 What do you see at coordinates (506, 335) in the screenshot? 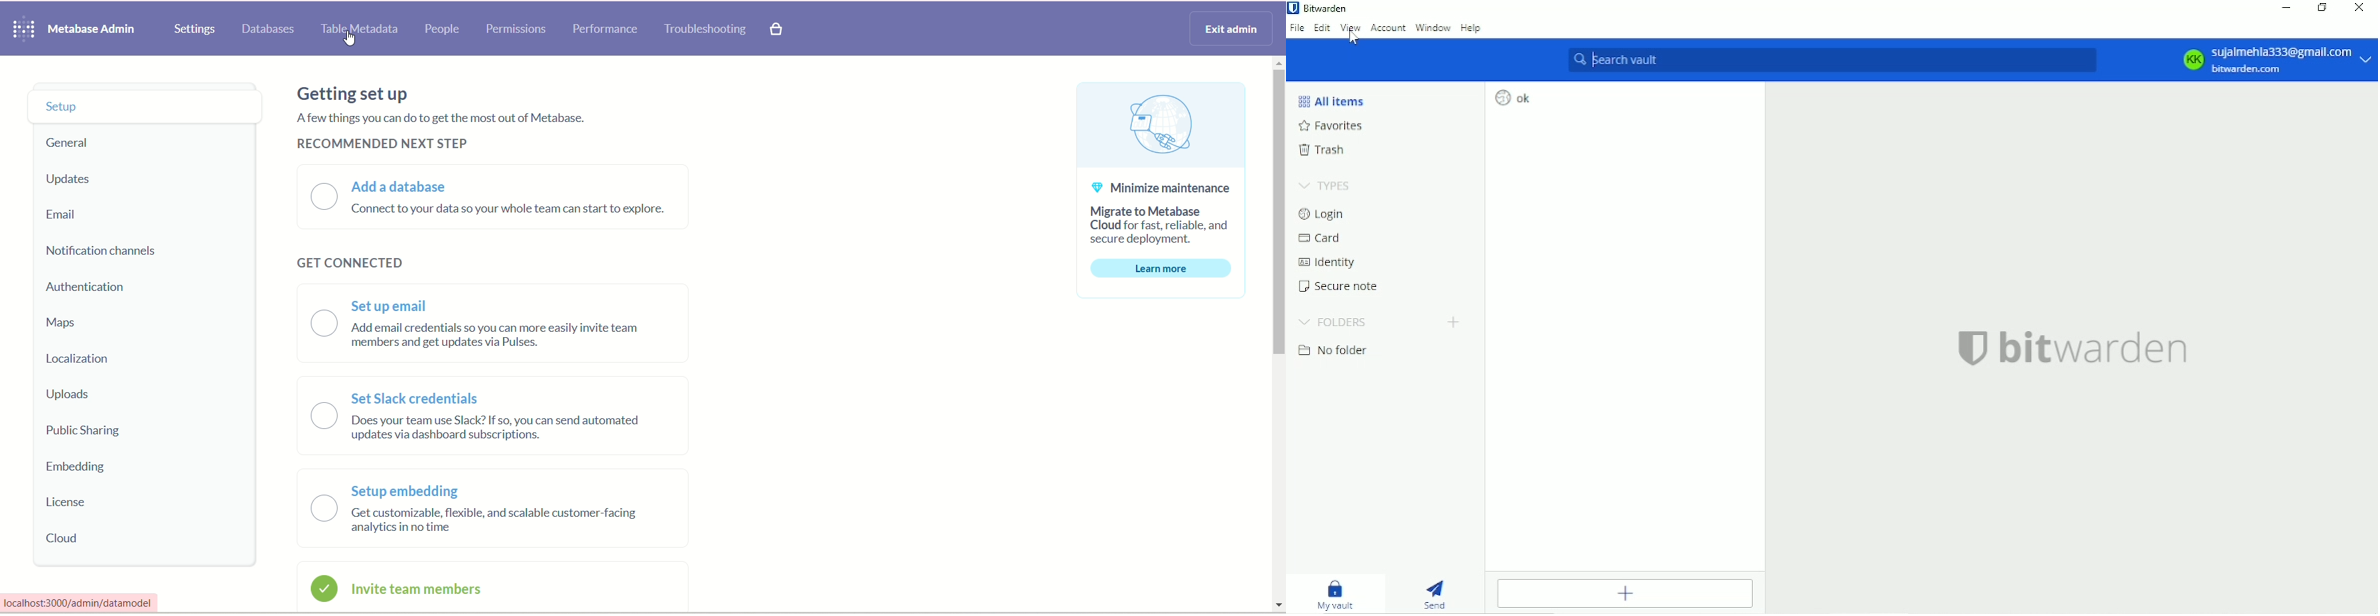
I see `‘Add email credentials so you can more easily invite team
members and get updates via Pulses.` at bounding box center [506, 335].